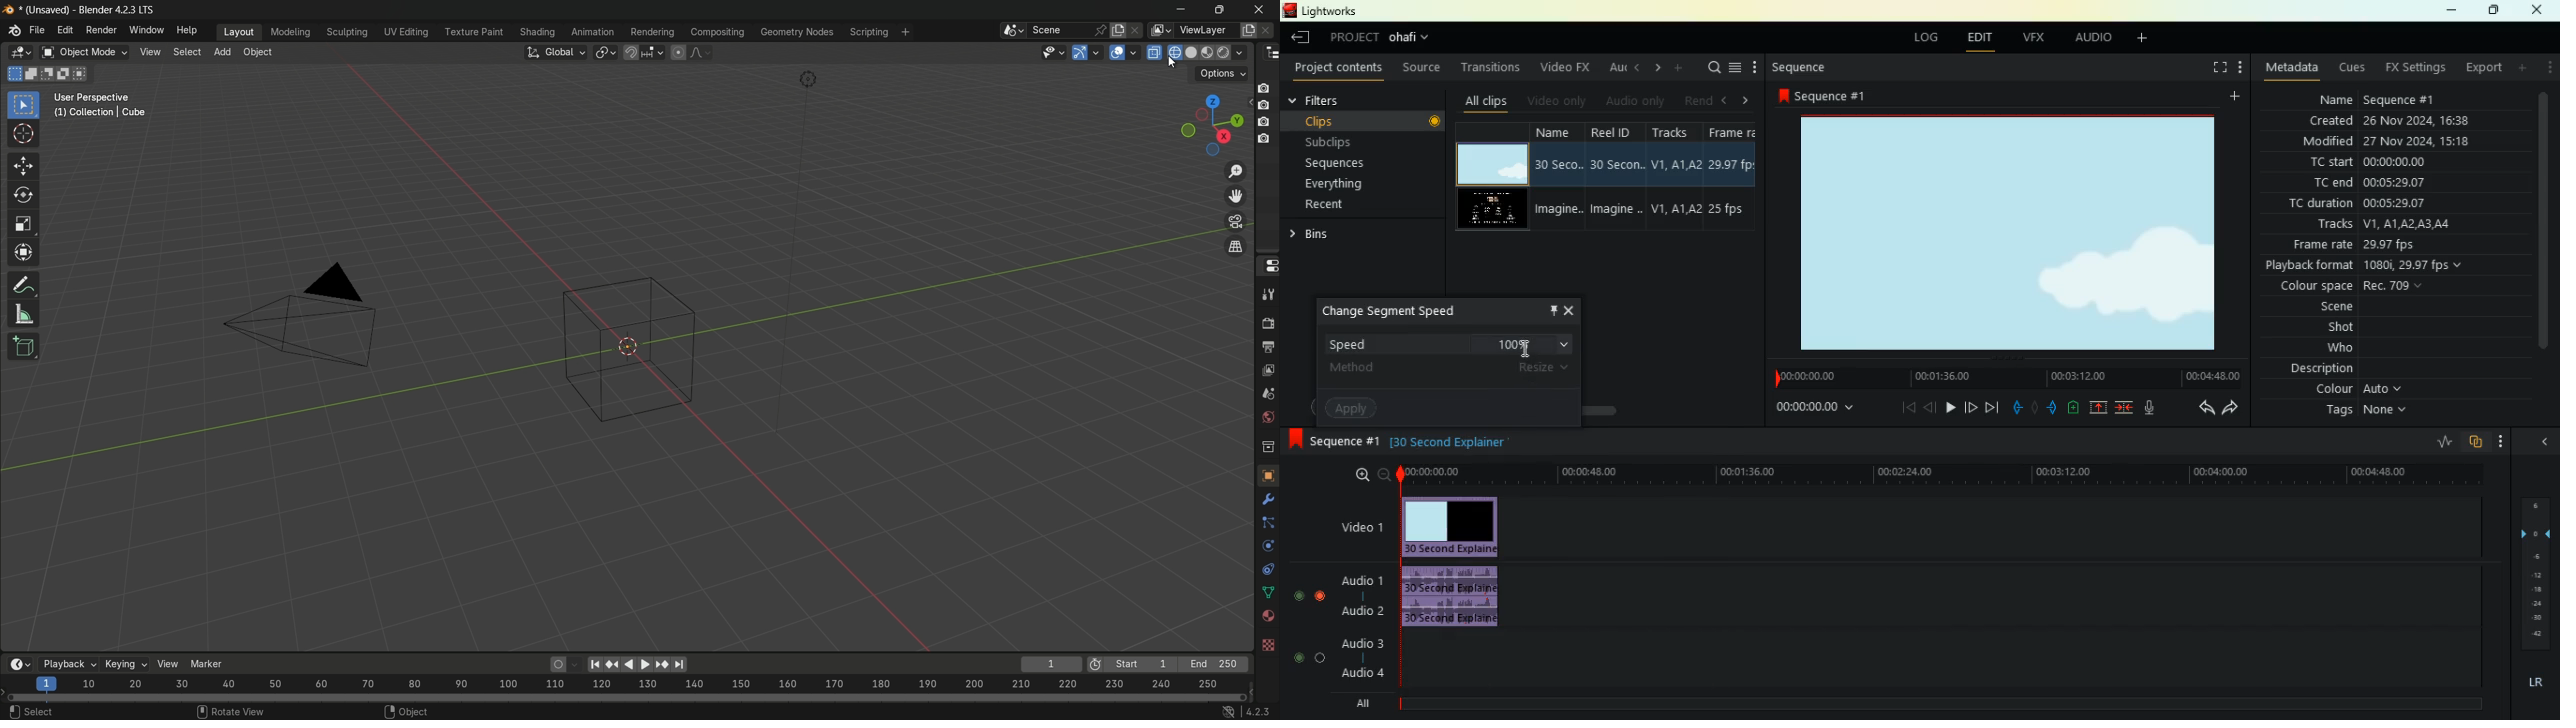  I want to click on speed, so click(1451, 341).